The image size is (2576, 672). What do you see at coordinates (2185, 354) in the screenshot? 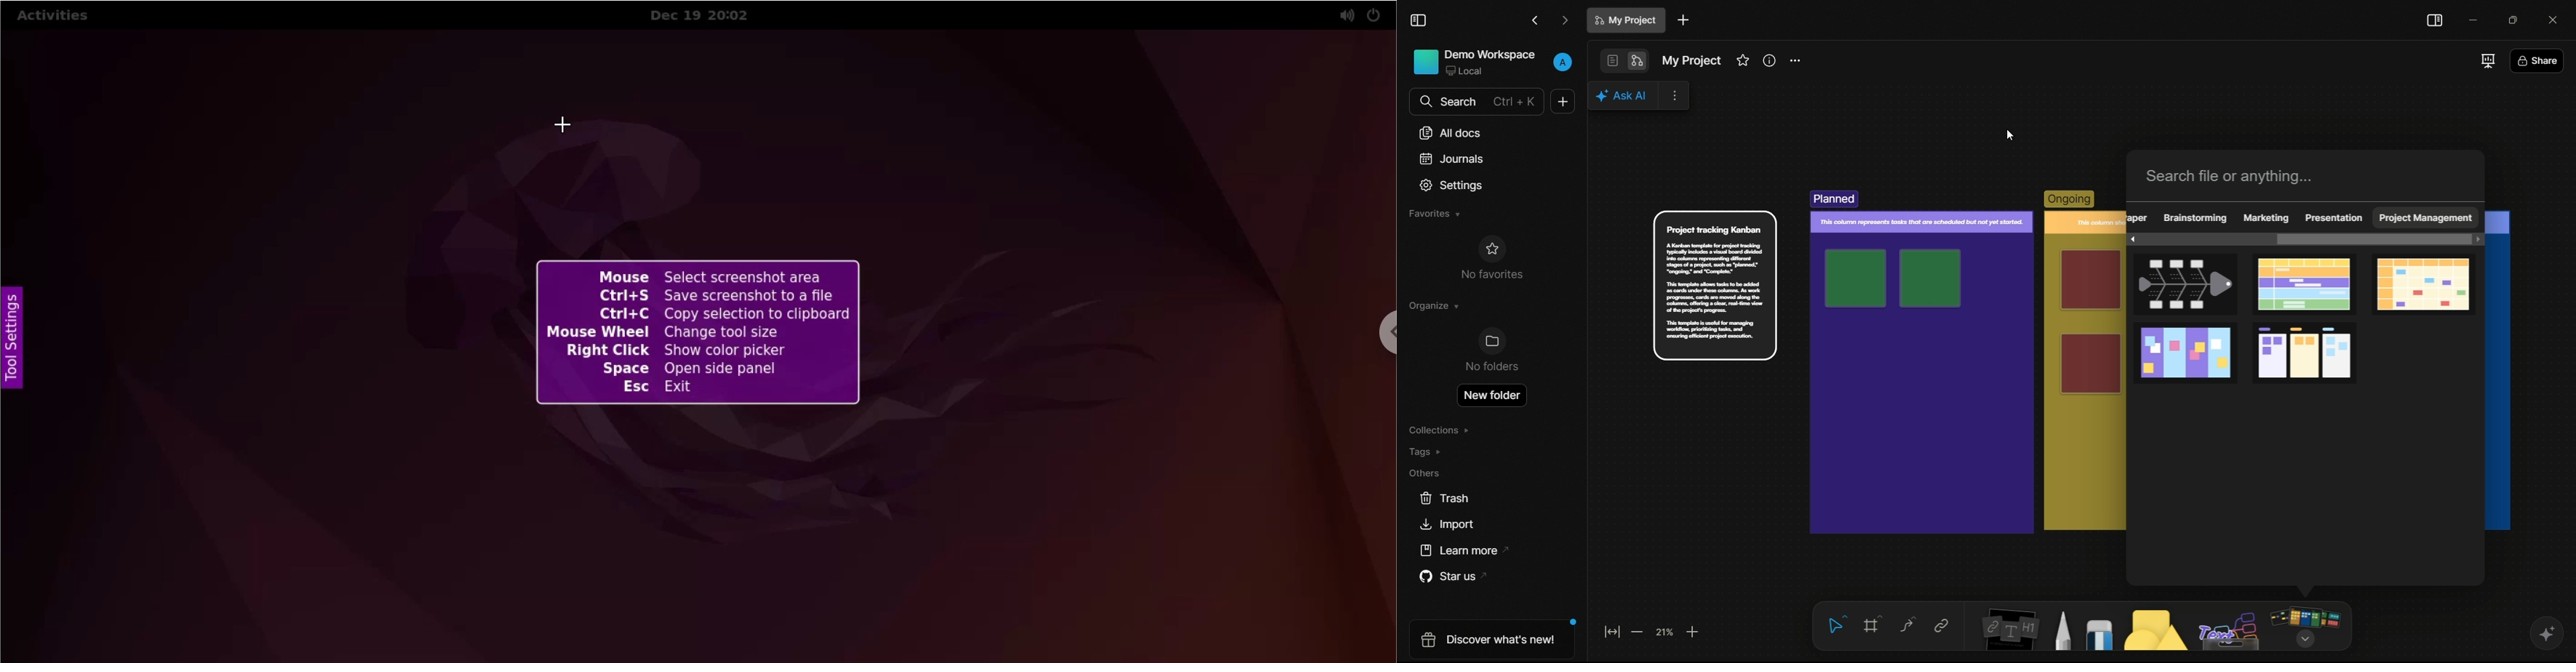
I see `project planning template` at bounding box center [2185, 354].